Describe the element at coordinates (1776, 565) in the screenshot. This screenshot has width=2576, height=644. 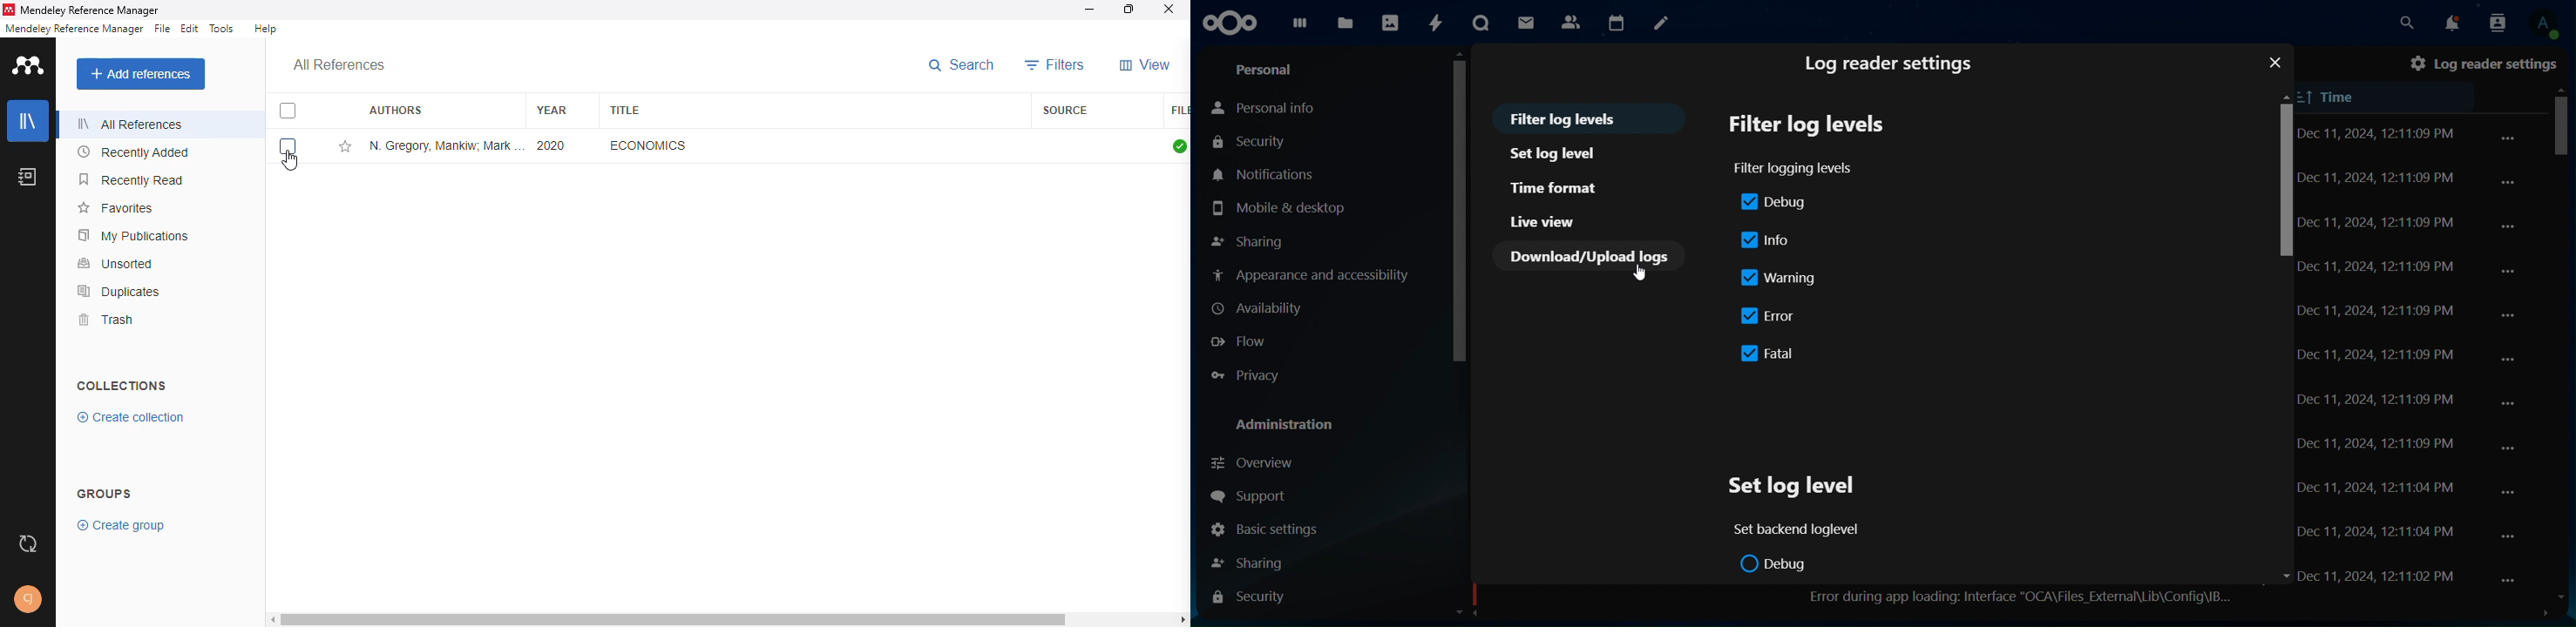
I see `debug` at that location.